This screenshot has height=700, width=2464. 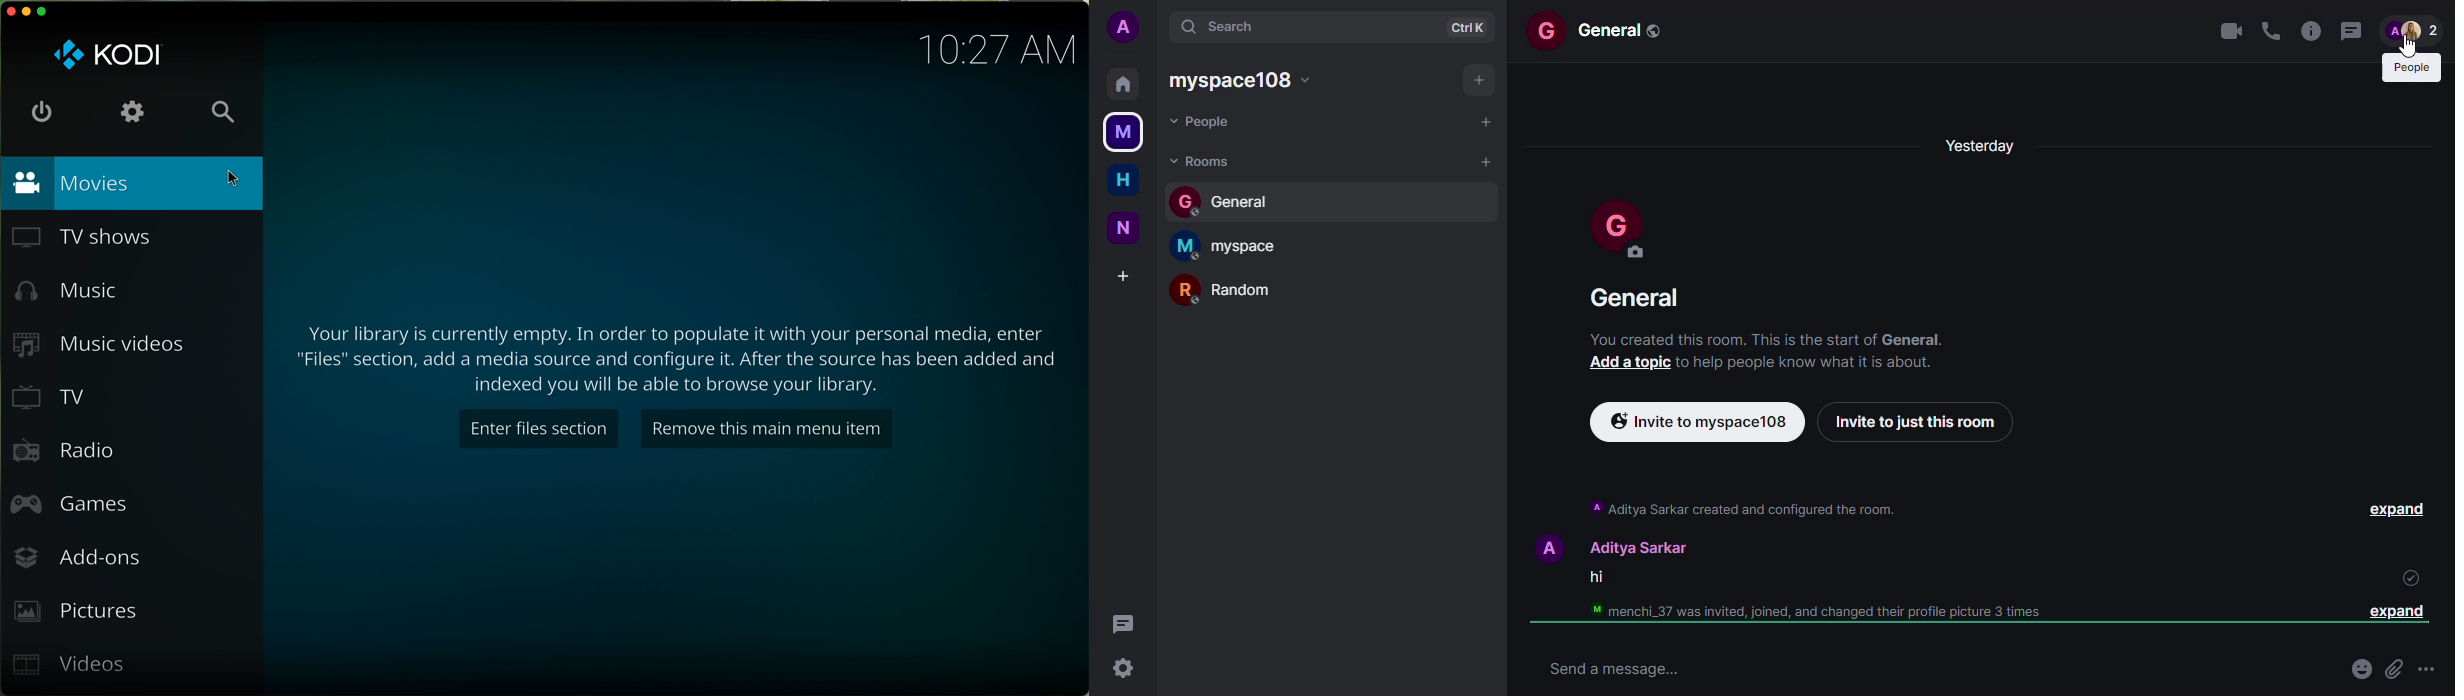 What do you see at coordinates (538, 429) in the screenshot?
I see `enter files section` at bounding box center [538, 429].